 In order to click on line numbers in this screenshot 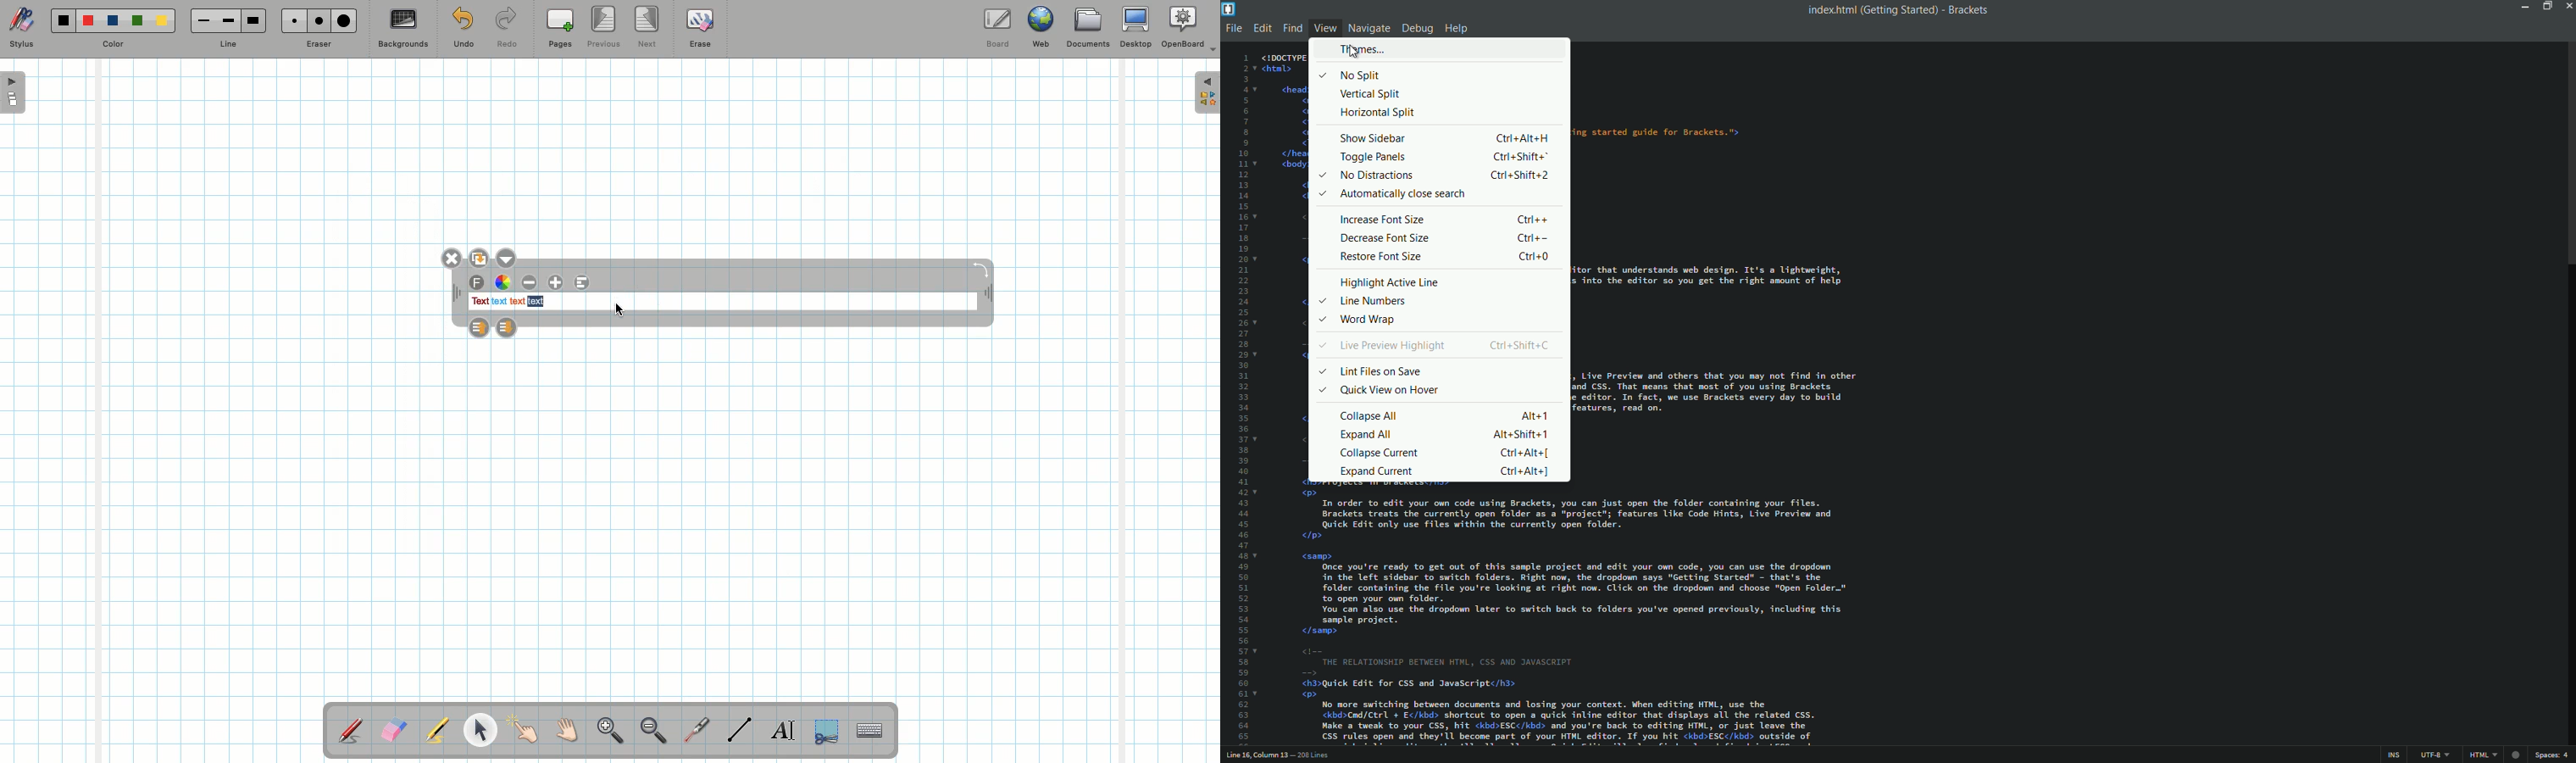, I will do `click(1376, 302)`.